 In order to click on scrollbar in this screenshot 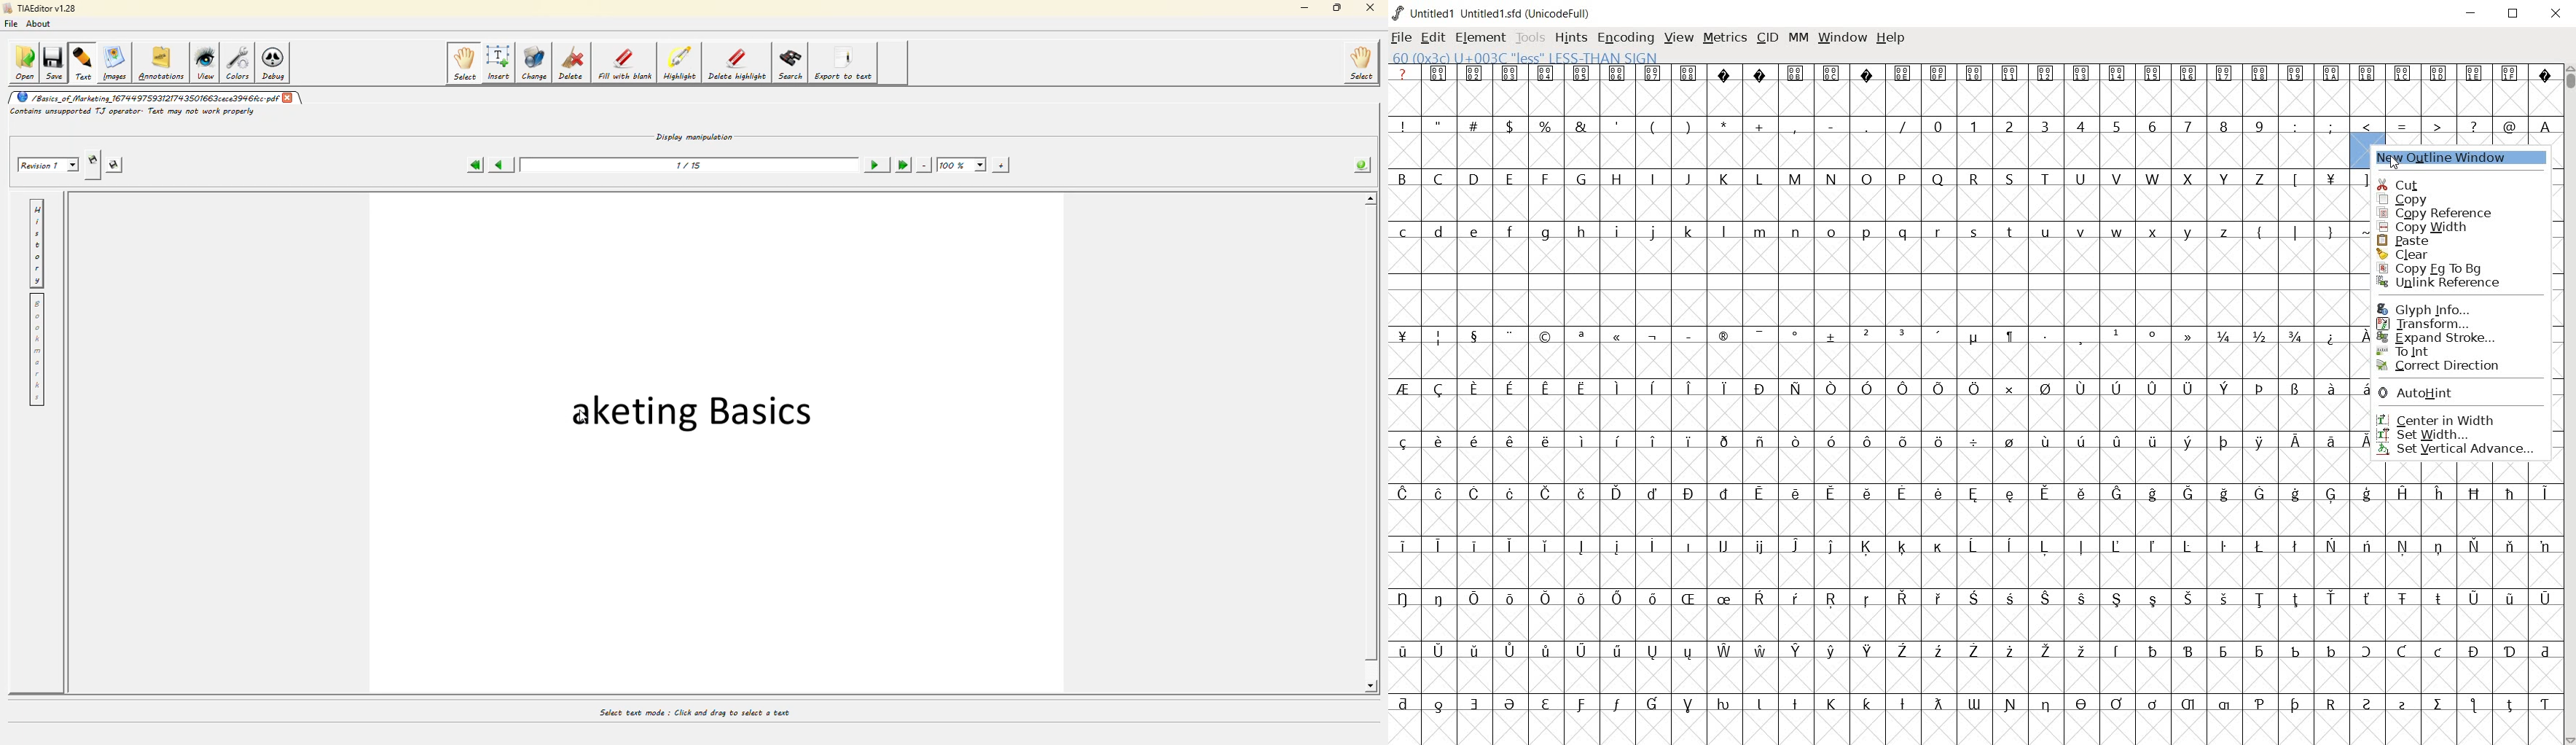, I will do `click(2569, 403)`.